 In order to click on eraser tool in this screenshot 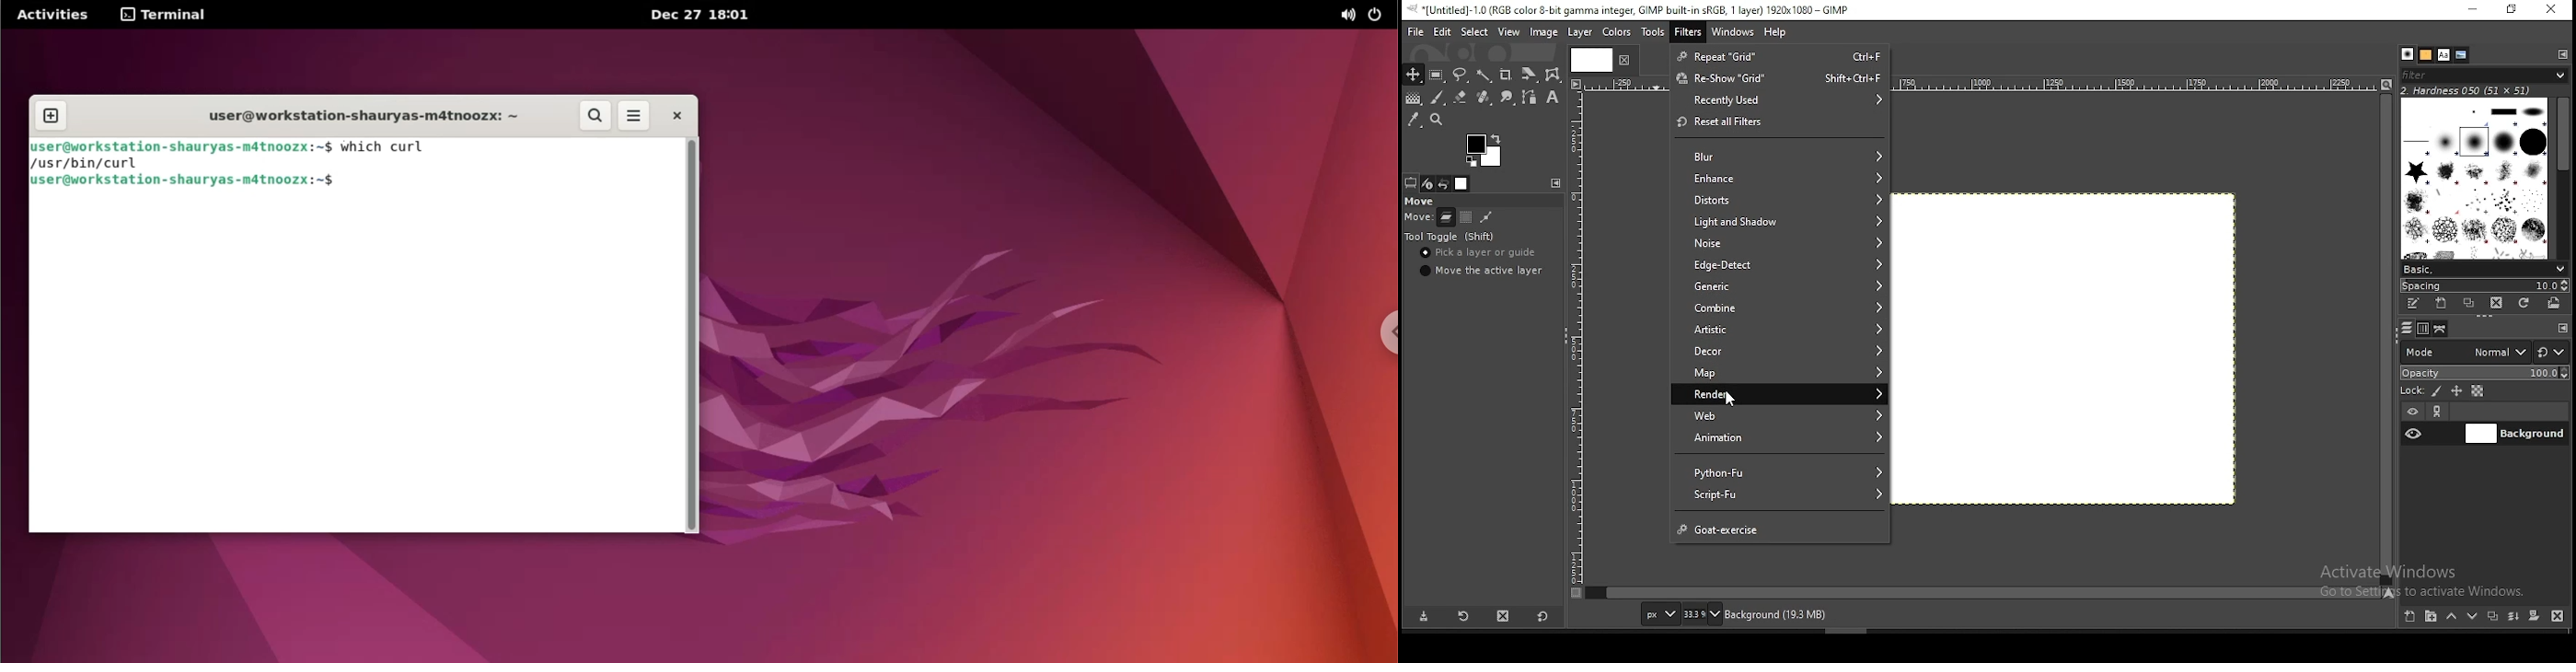, I will do `click(1461, 99)`.